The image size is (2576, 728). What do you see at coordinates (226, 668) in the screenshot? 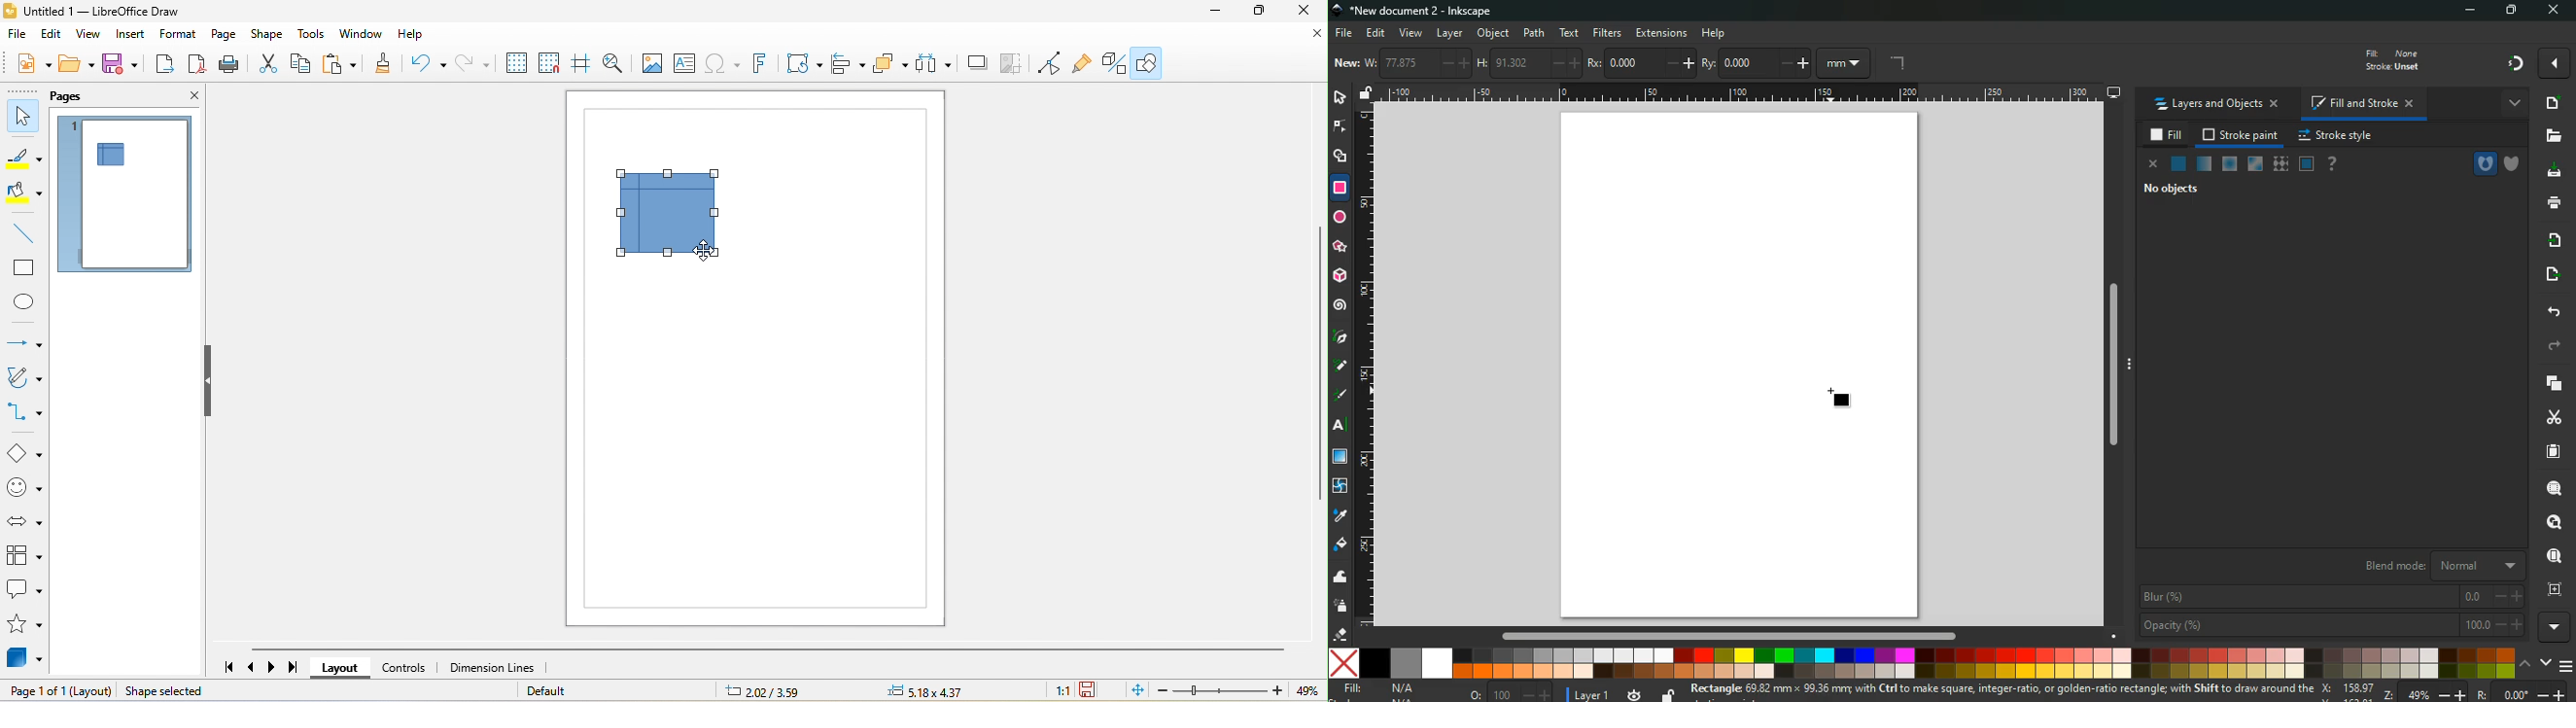
I see `scroll to first page` at bounding box center [226, 668].